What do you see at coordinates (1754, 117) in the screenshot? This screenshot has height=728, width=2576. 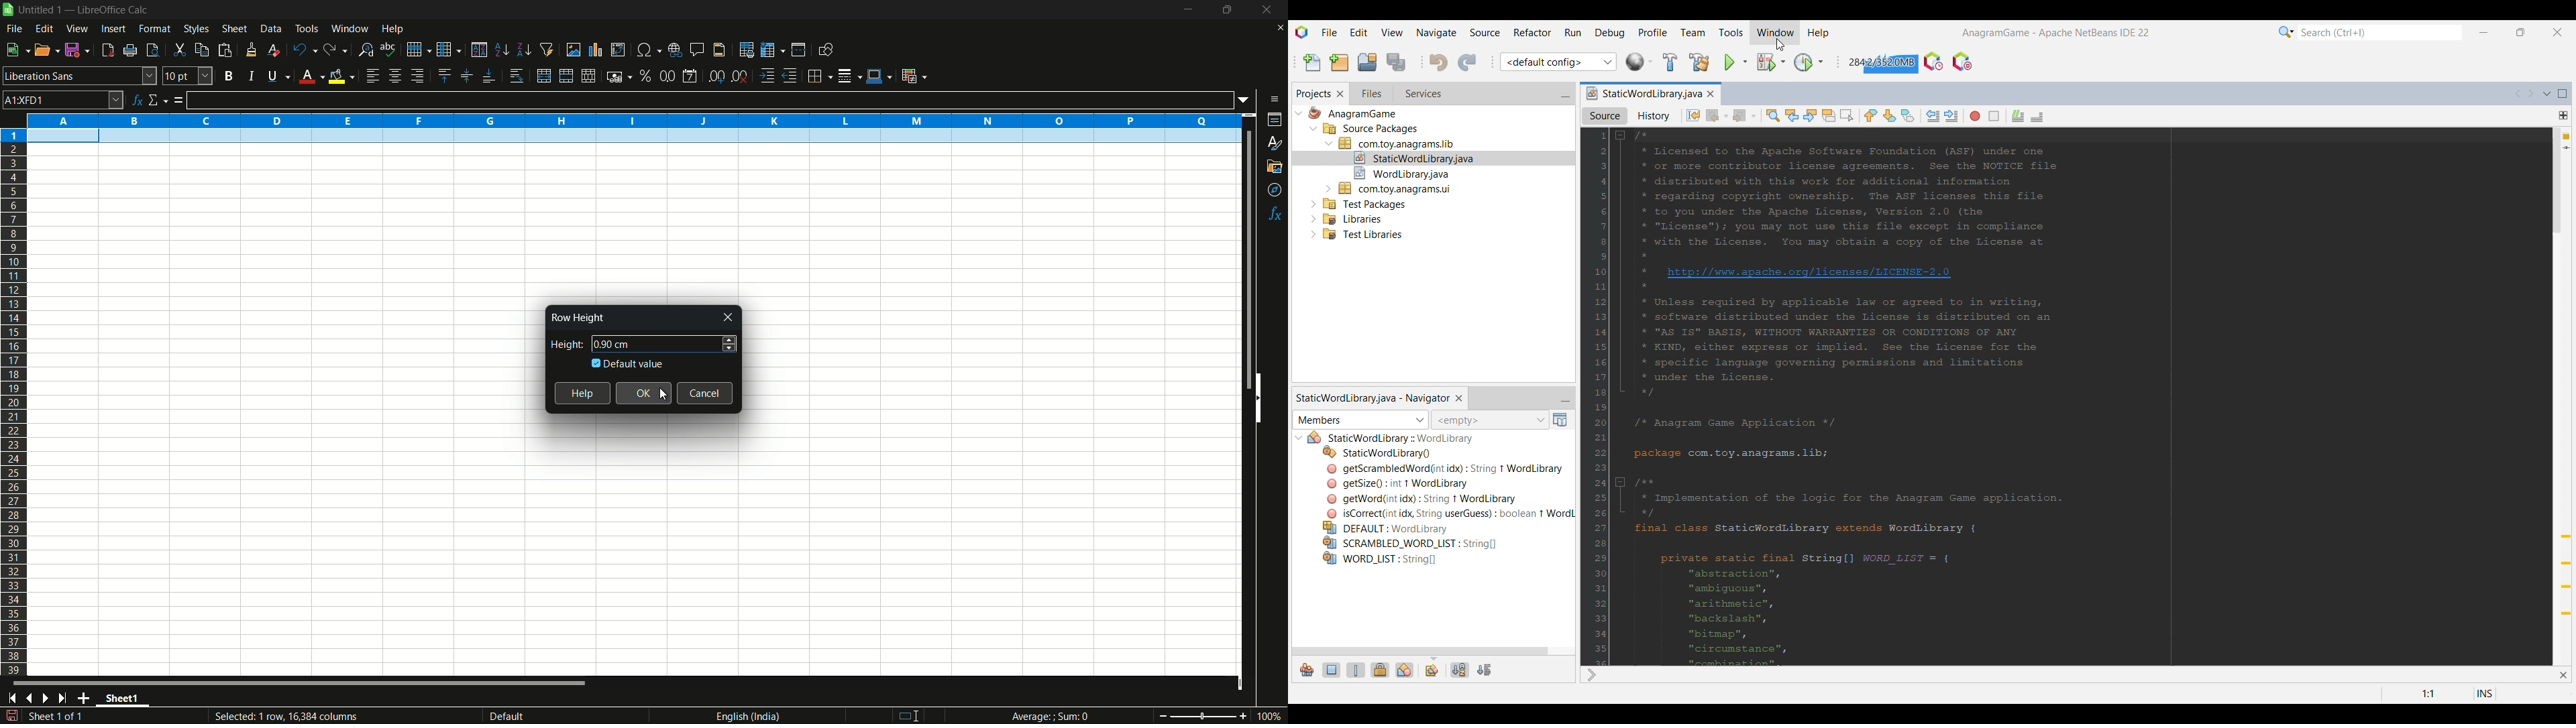 I see `Forward options` at bounding box center [1754, 117].